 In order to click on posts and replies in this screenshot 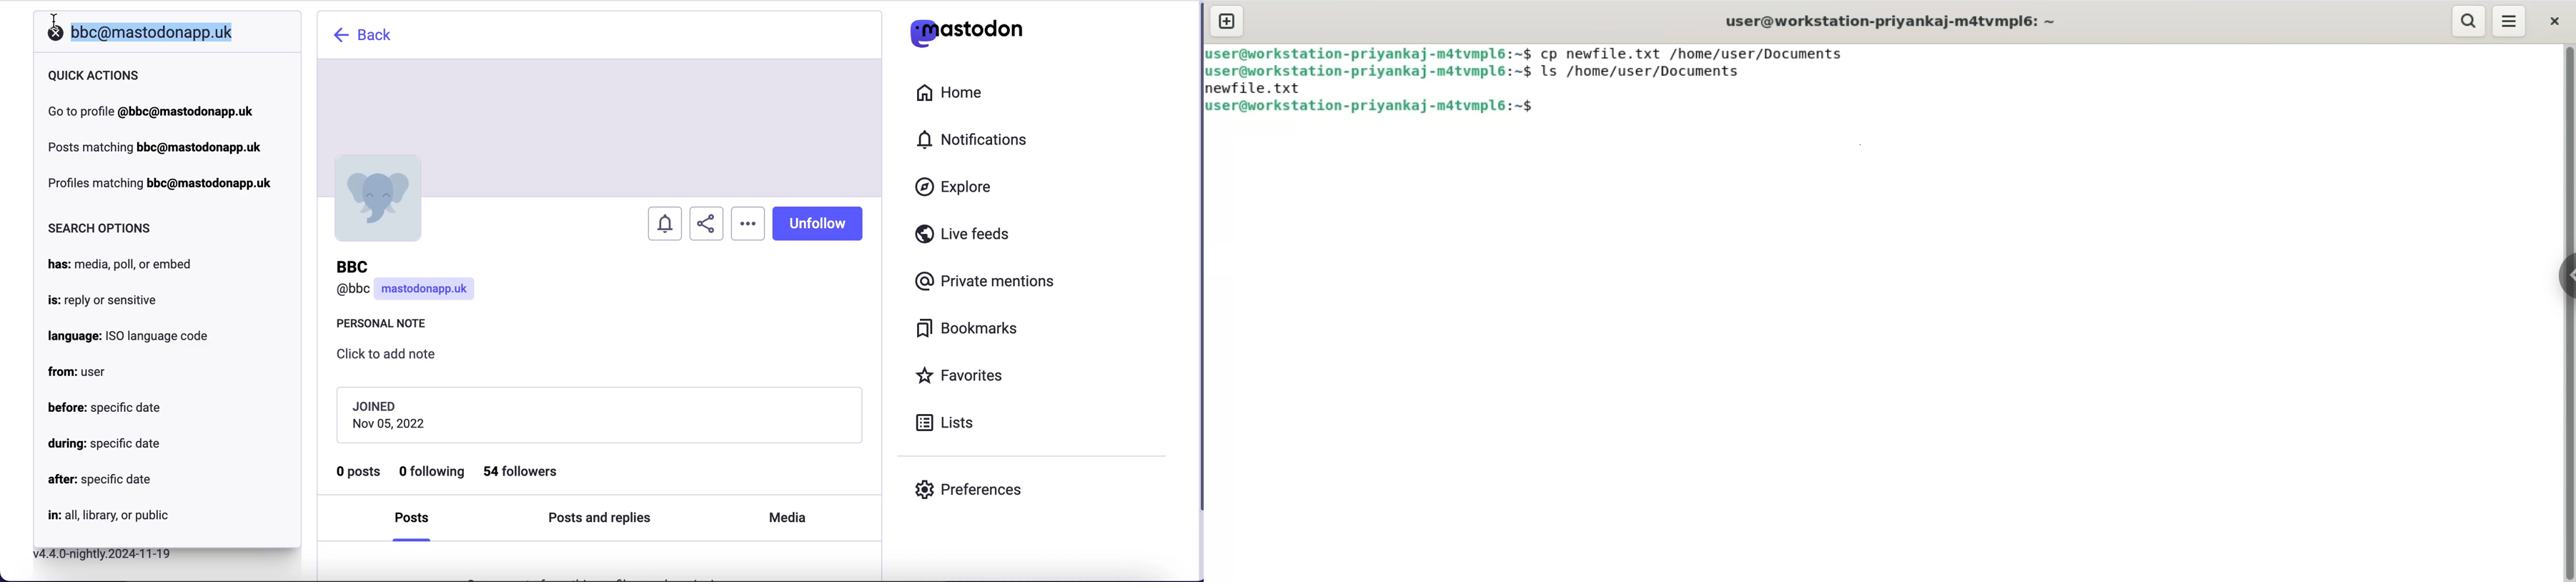, I will do `click(599, 519)`.